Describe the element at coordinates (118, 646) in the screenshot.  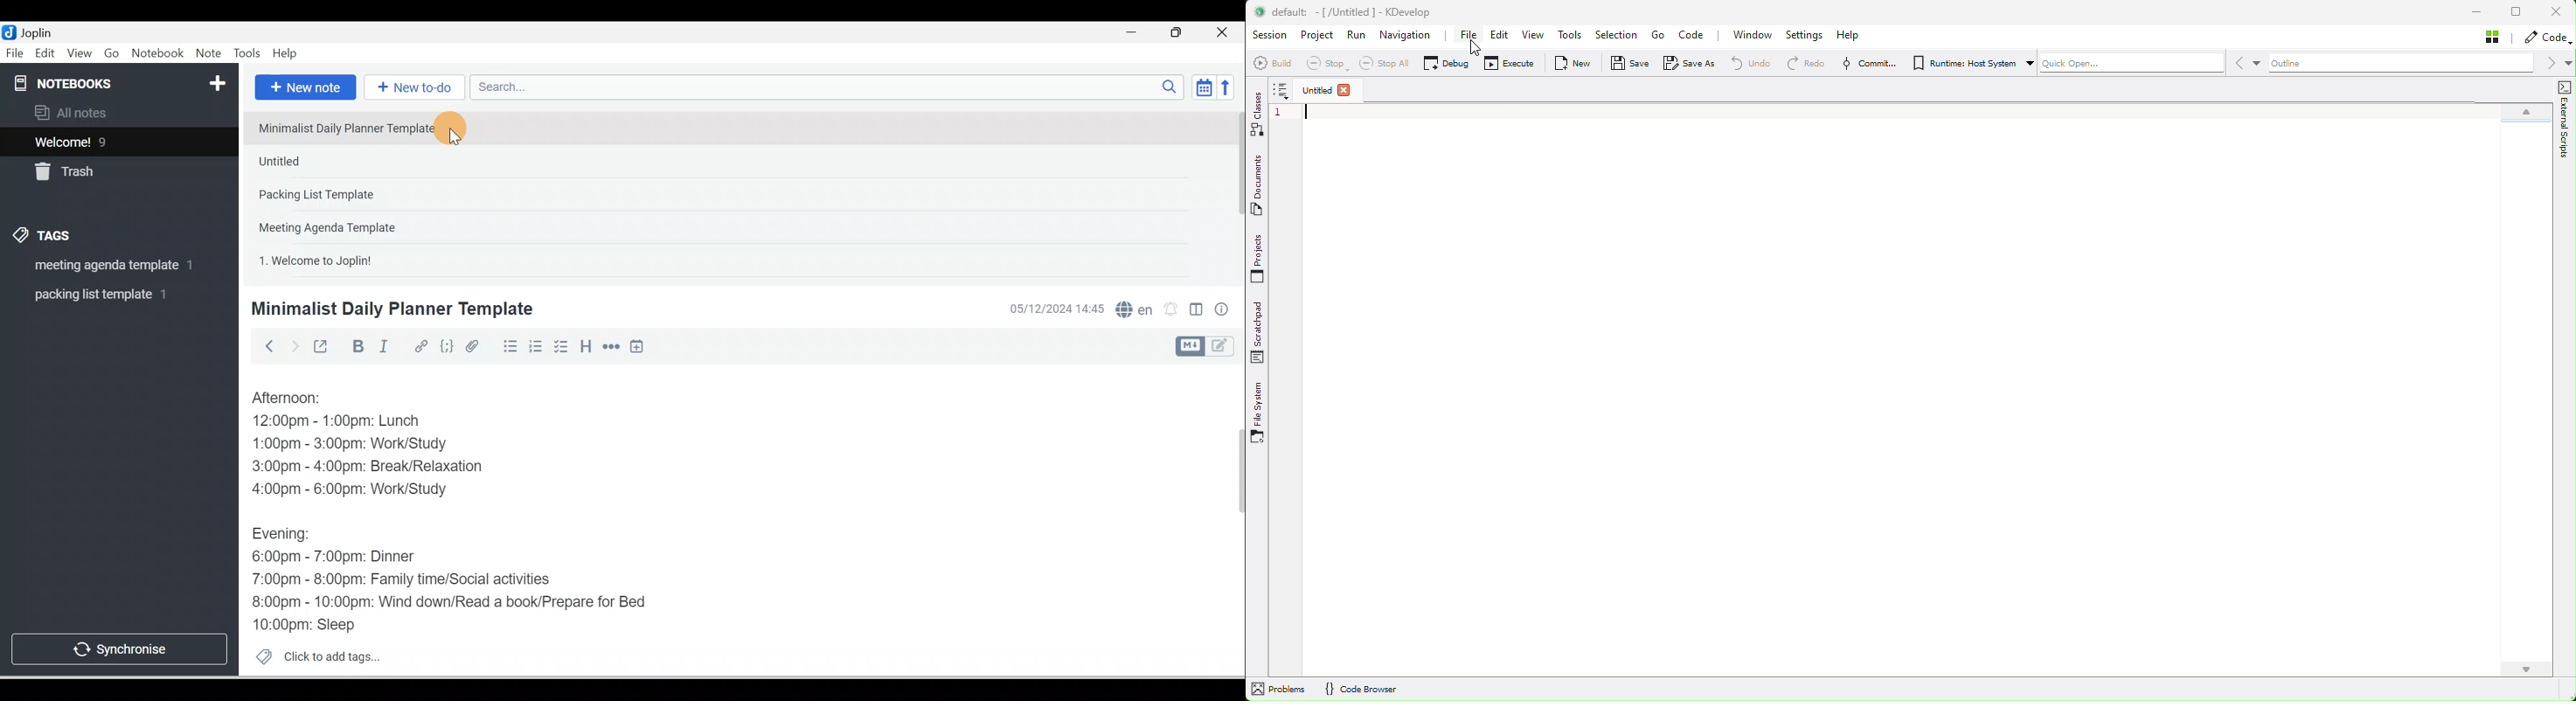
I see `Synchronise` at that location.